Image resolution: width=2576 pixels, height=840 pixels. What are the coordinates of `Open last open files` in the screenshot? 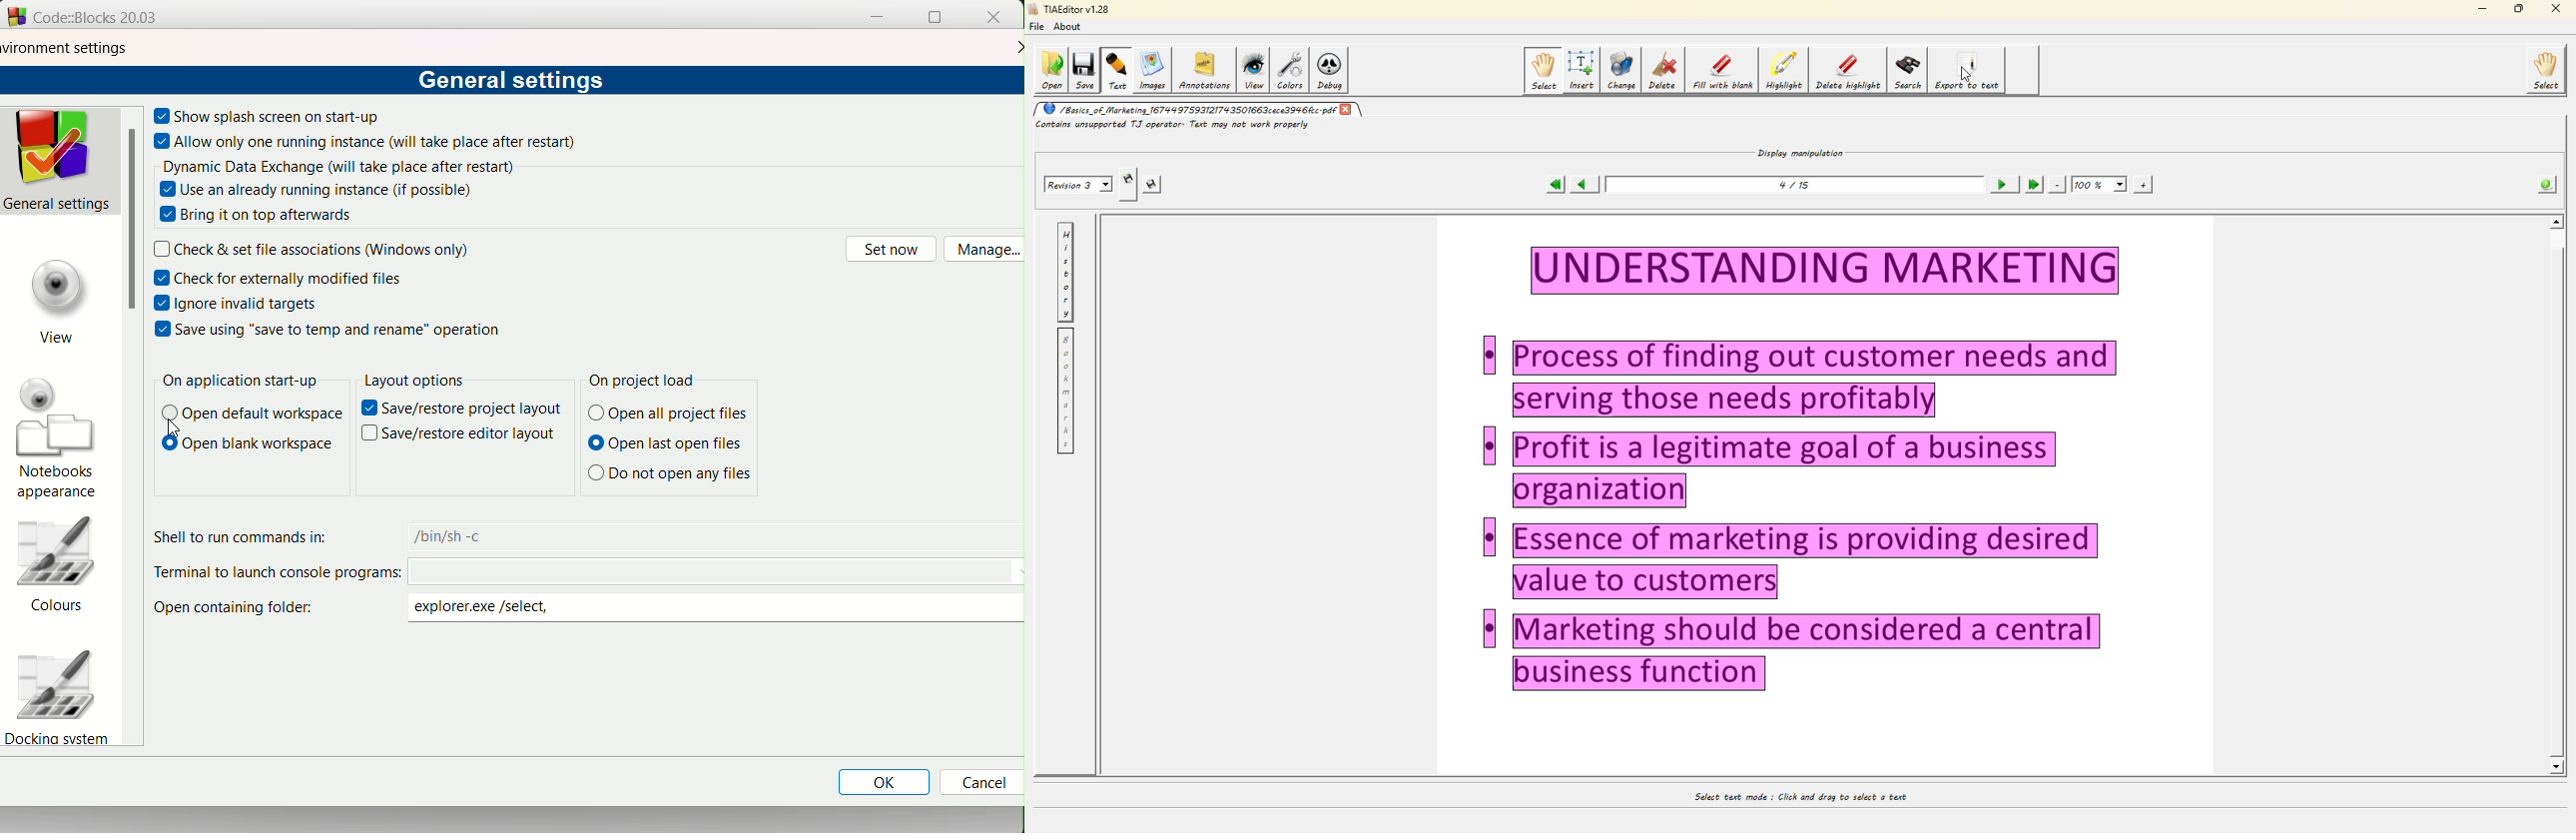 It's located at (668, 445).